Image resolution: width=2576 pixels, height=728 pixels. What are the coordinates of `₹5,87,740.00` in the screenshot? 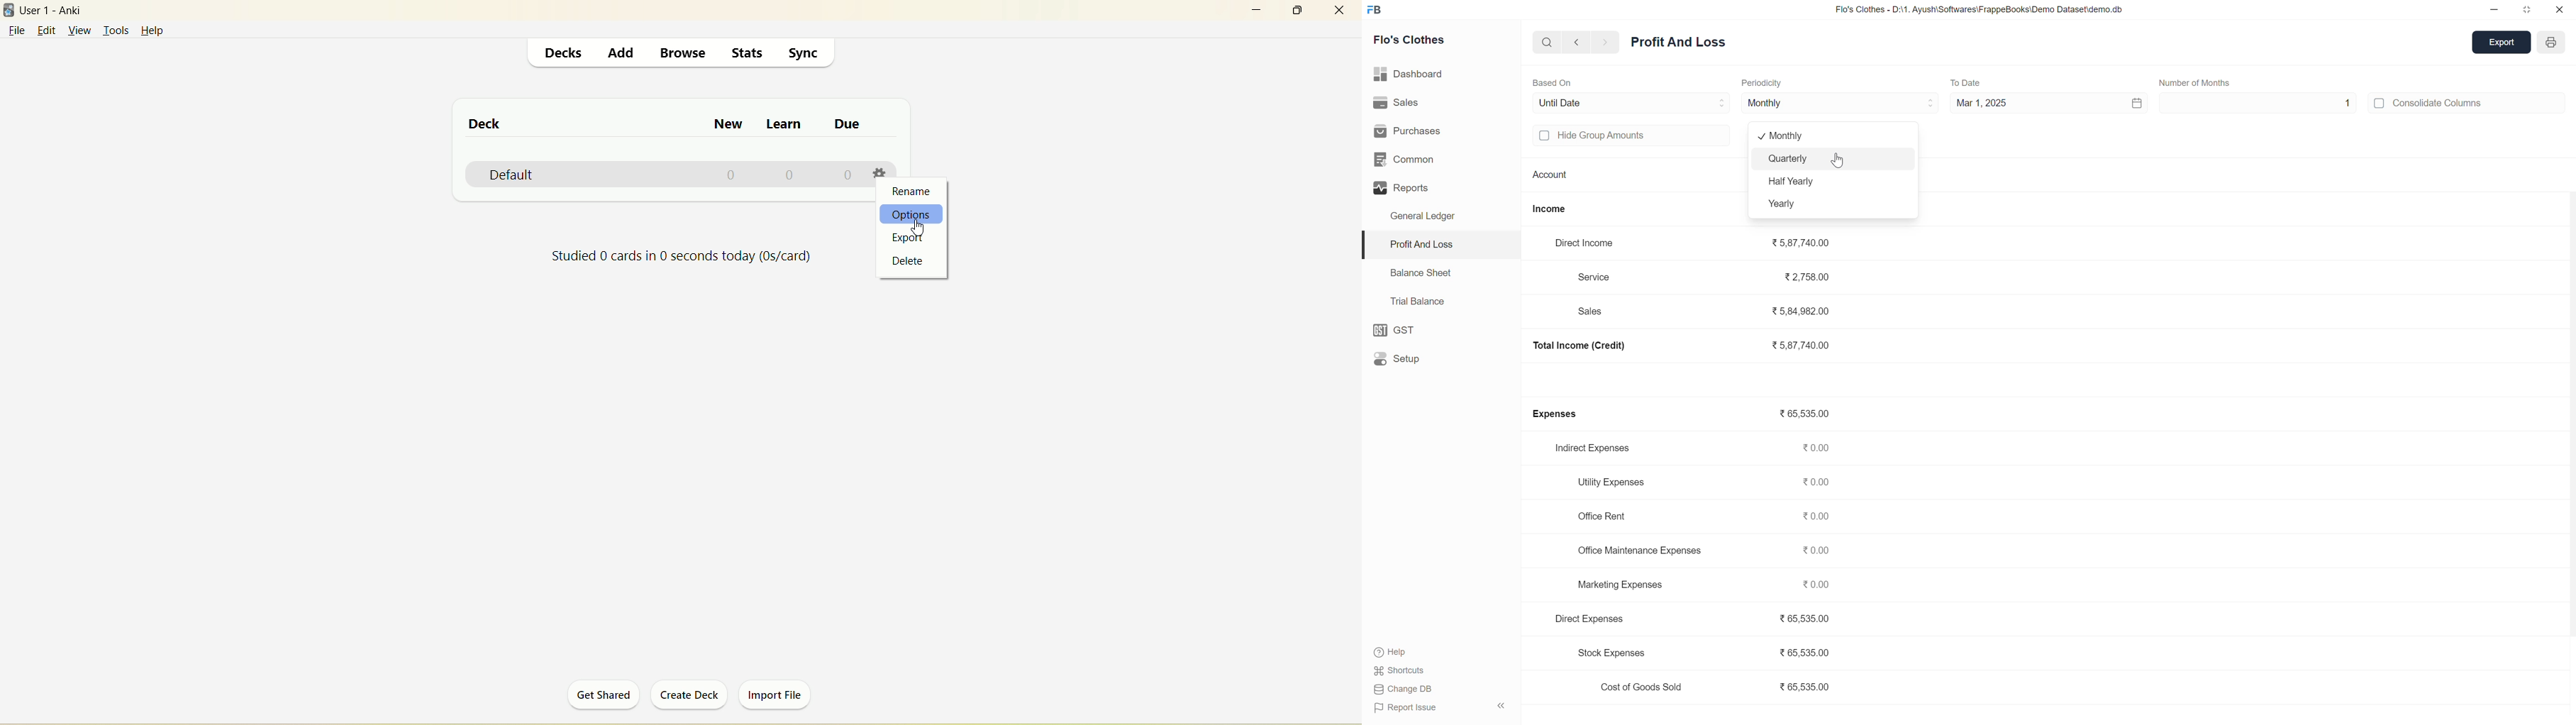 It's located at (1808, 243).